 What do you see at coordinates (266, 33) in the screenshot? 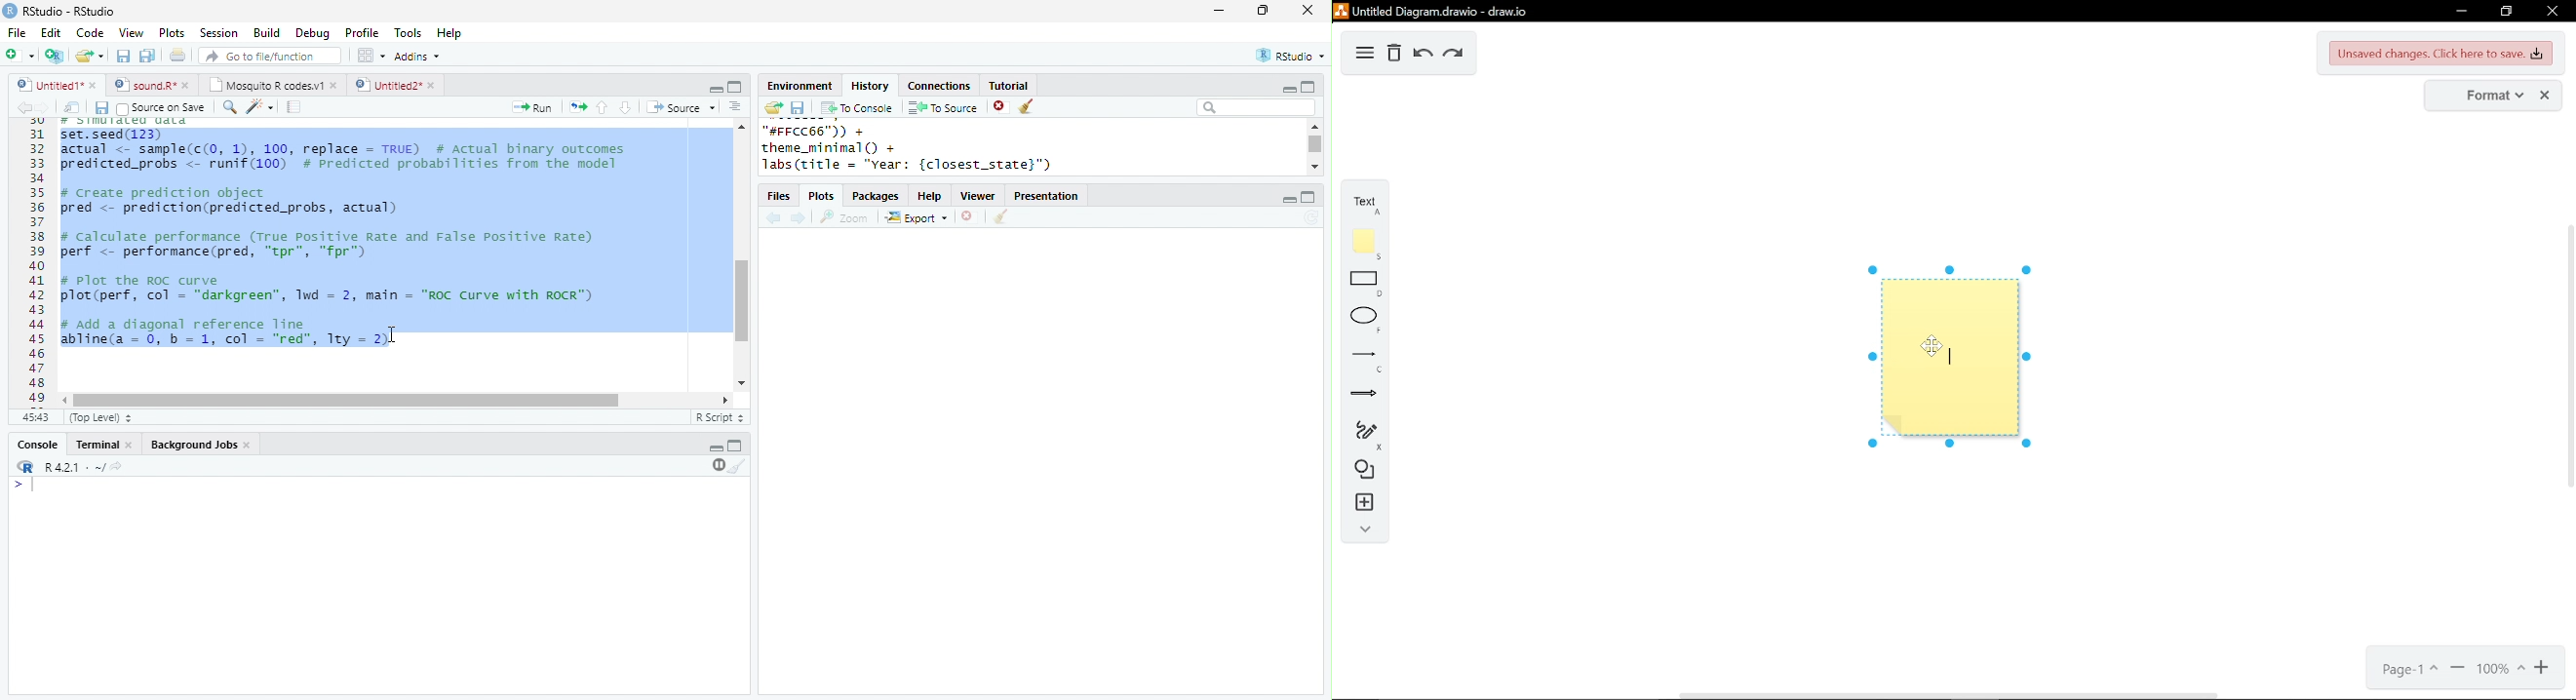
I see `Build` at bounding box center [266, 33].